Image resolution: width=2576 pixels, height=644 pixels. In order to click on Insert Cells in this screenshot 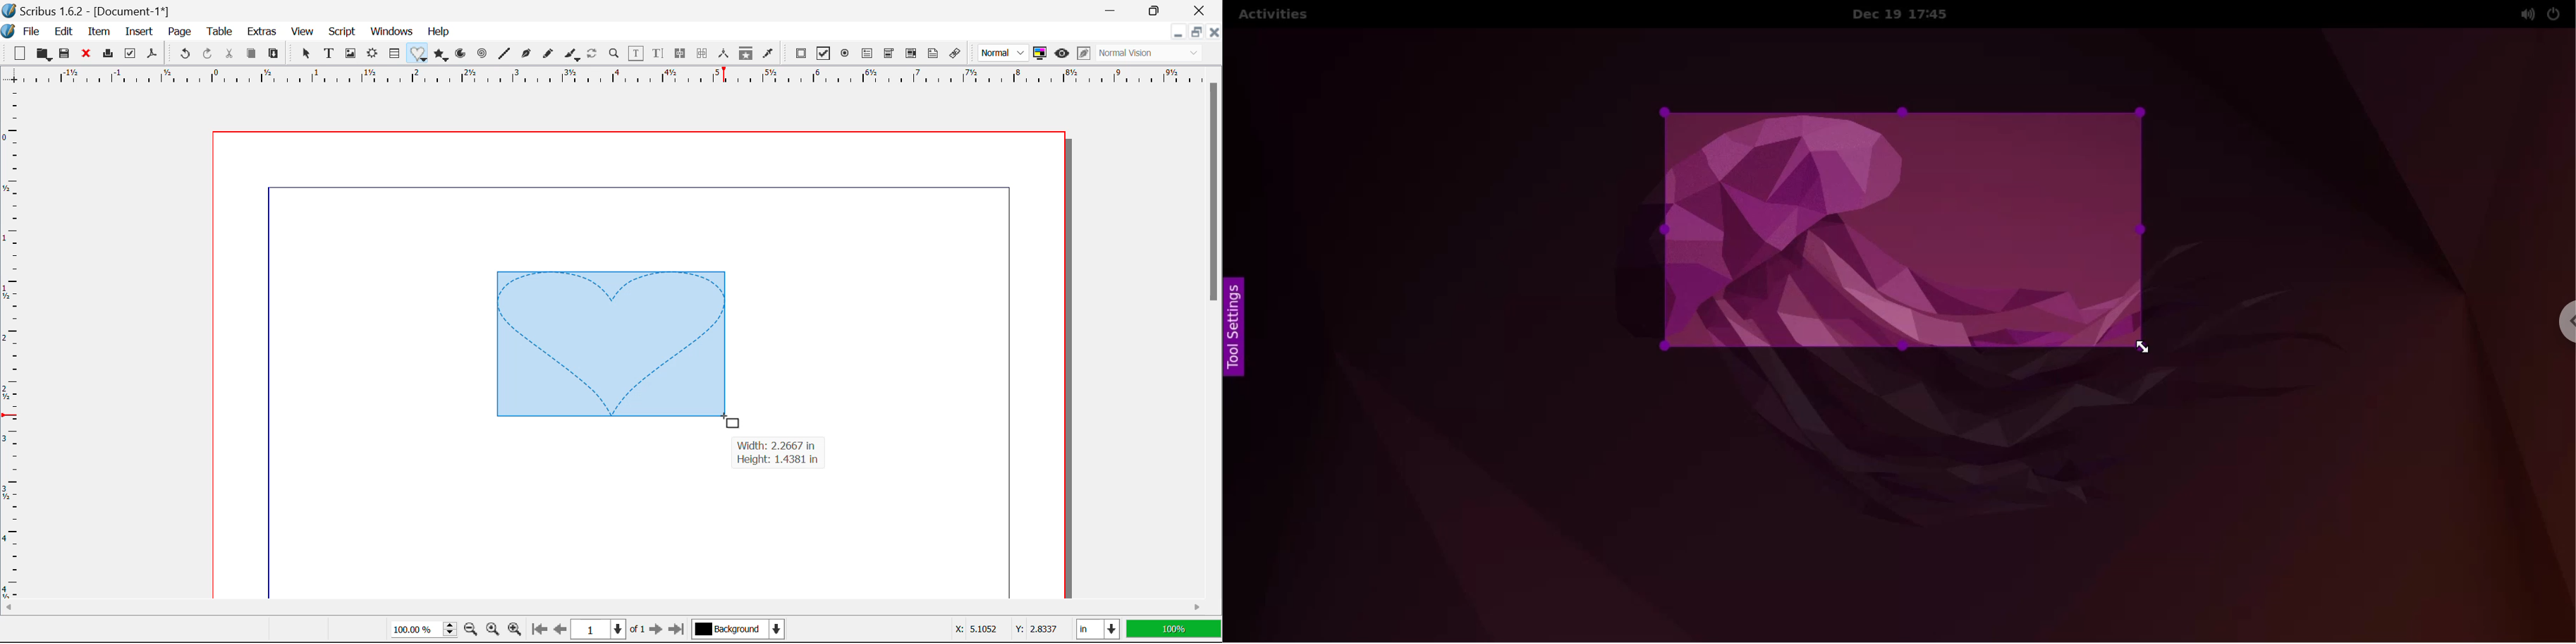, I will do `click(394, 55)`.